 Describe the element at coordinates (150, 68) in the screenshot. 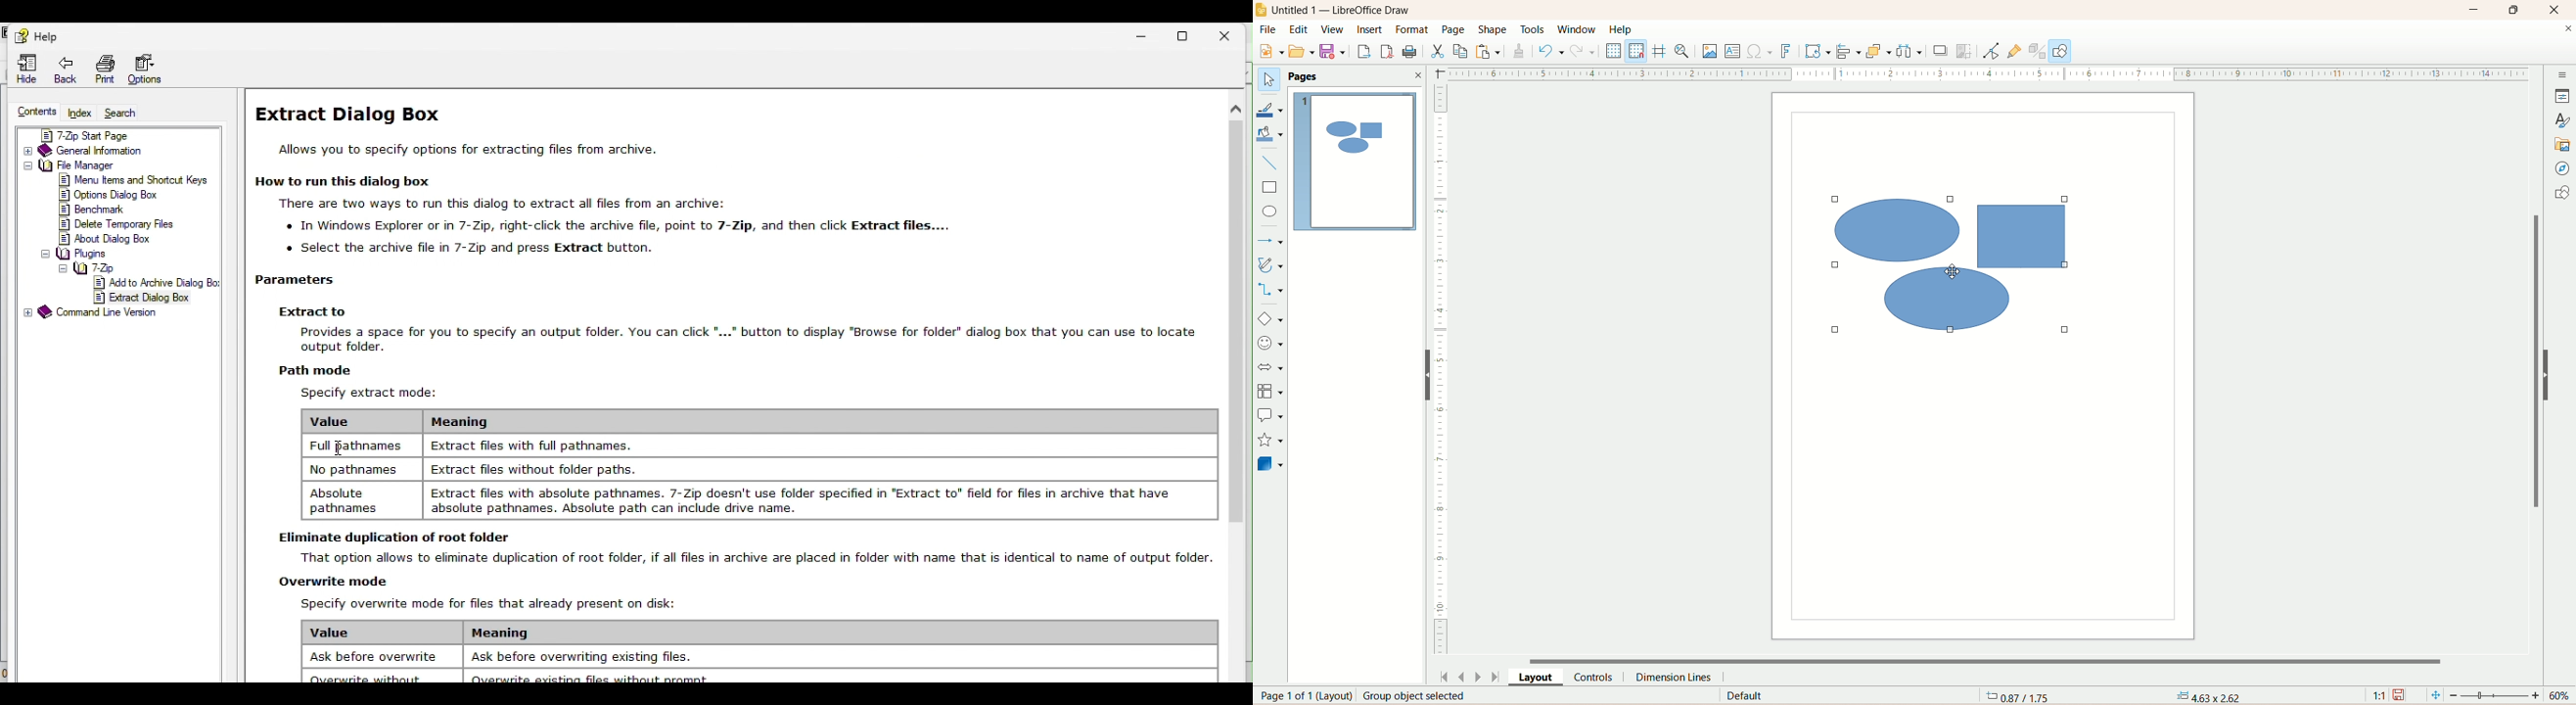

I see `Options` at that location.